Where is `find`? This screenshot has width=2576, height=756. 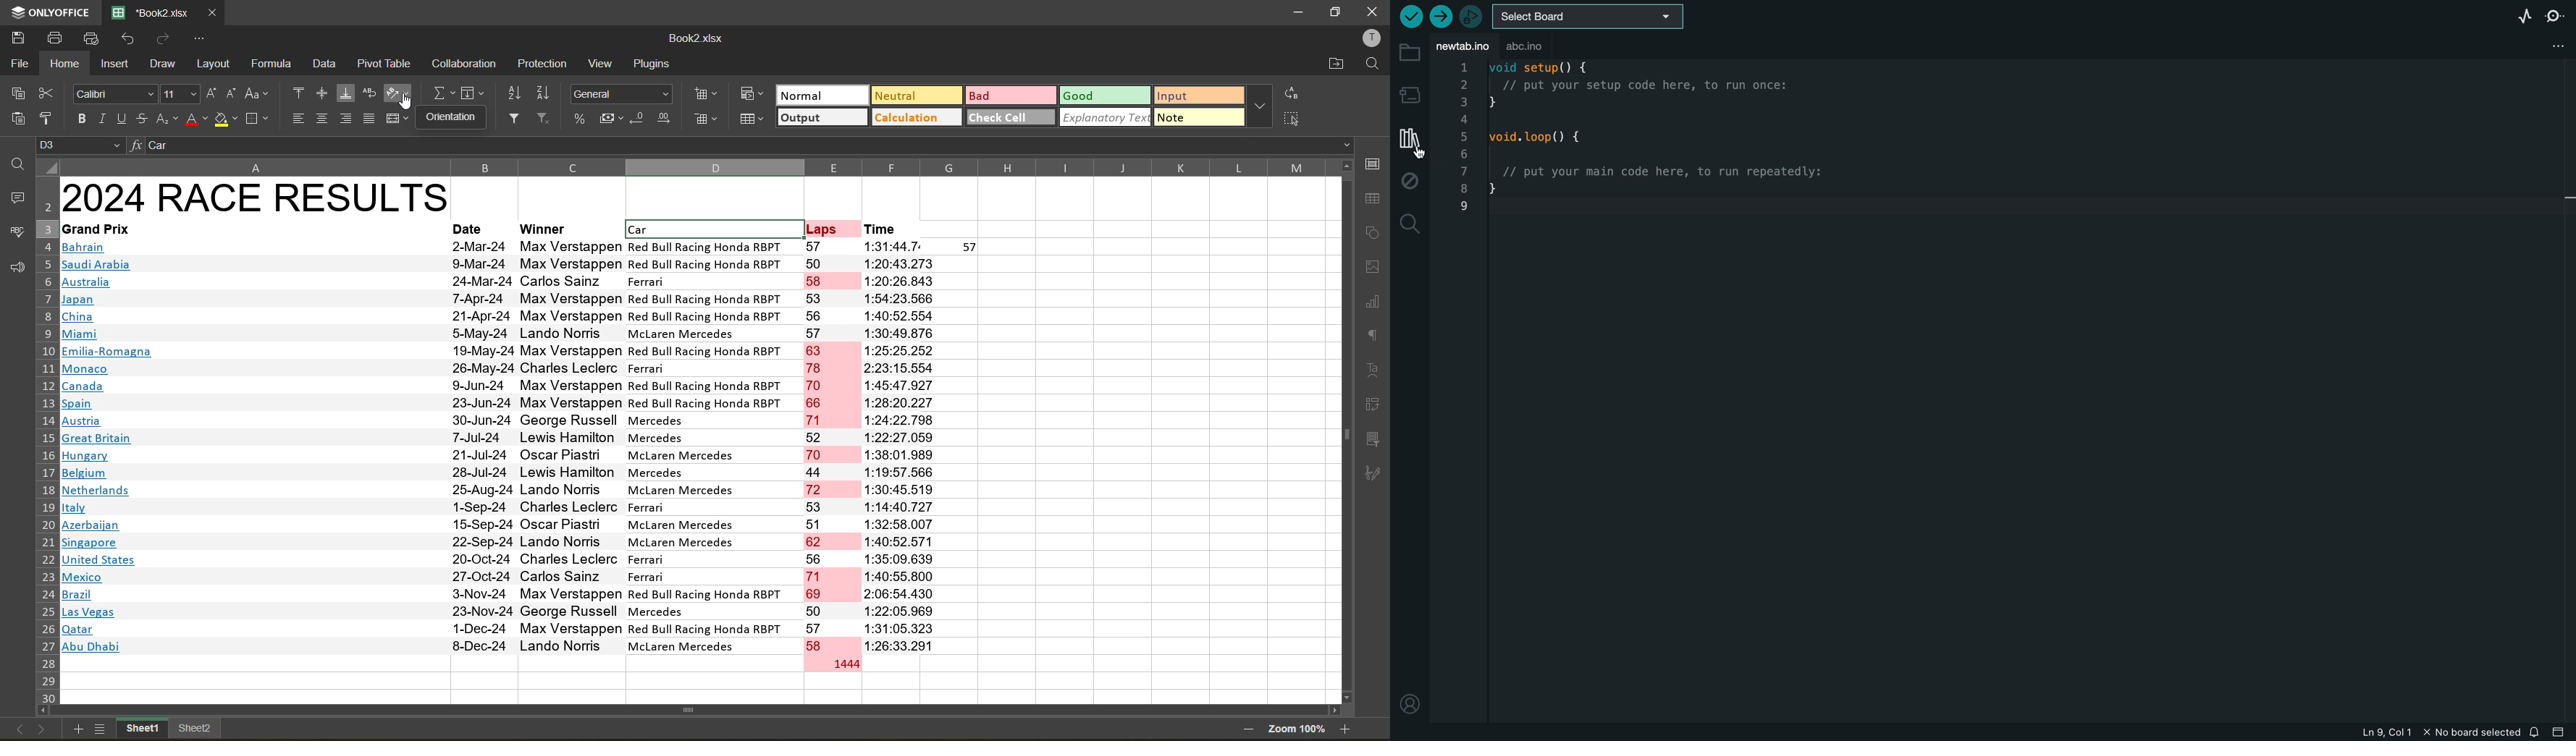
find is located at coordinates (1373, 65).